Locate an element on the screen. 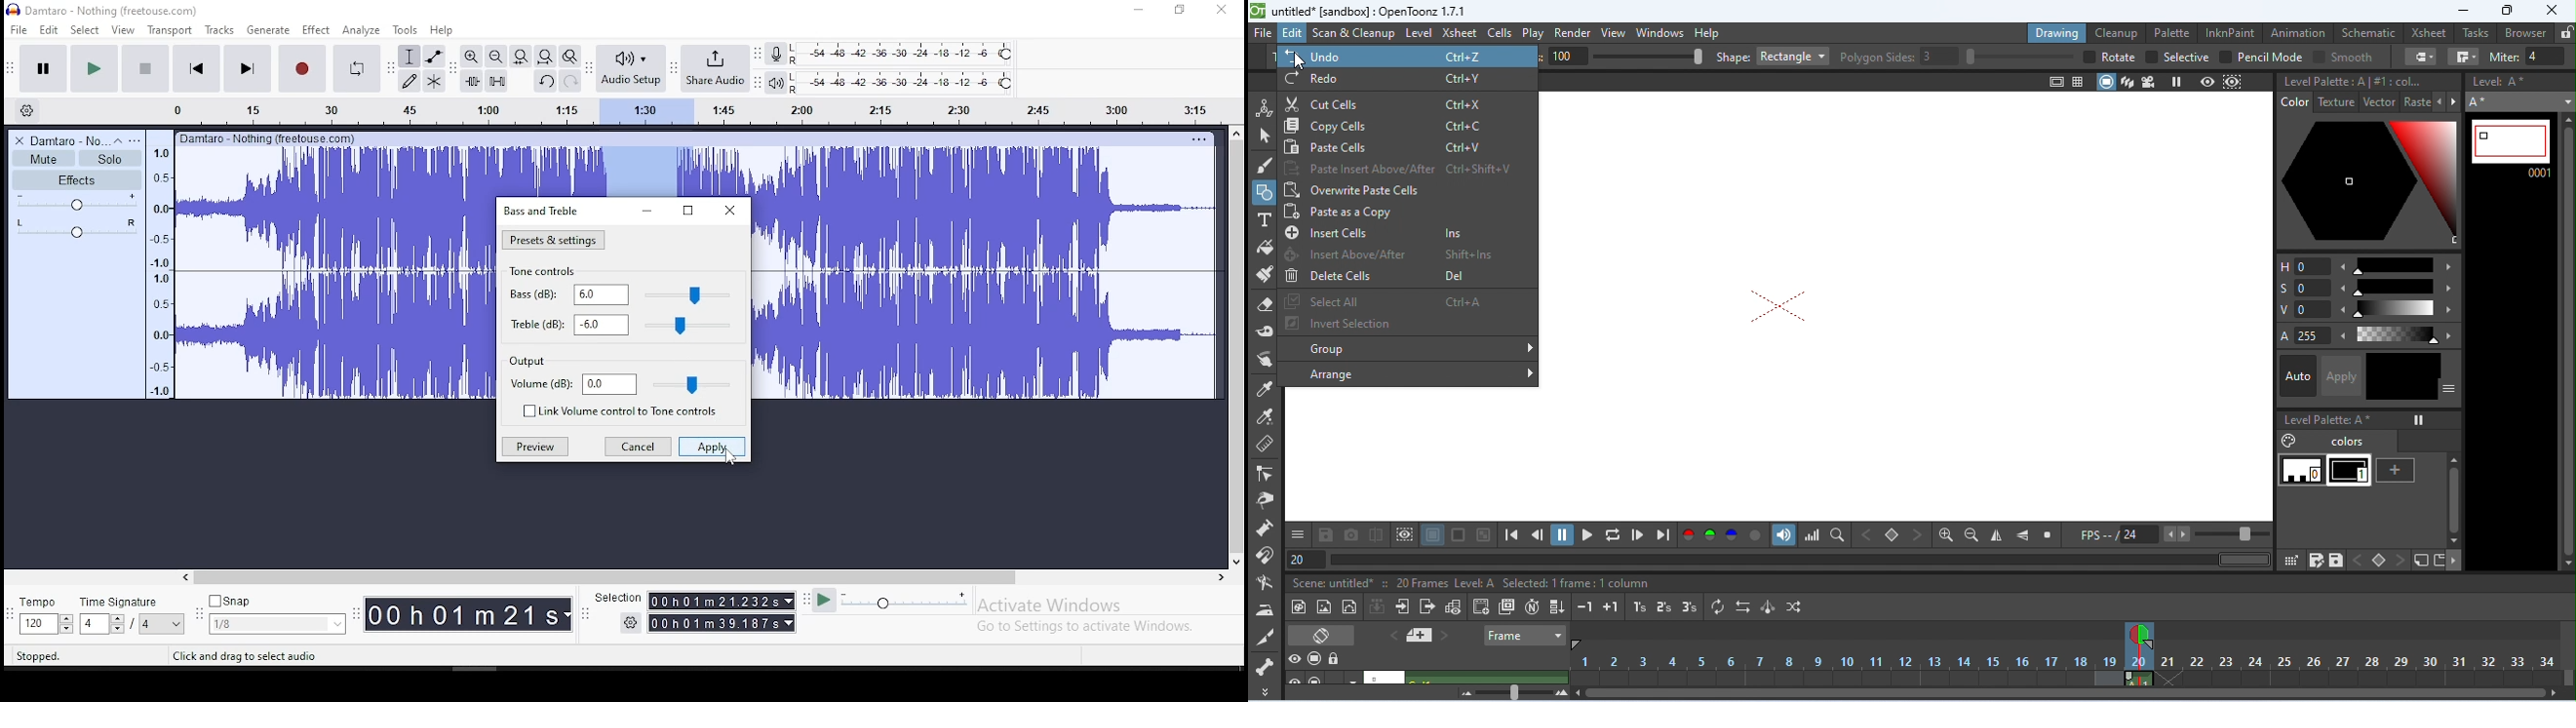  group is located at coordinates (1405, 347).